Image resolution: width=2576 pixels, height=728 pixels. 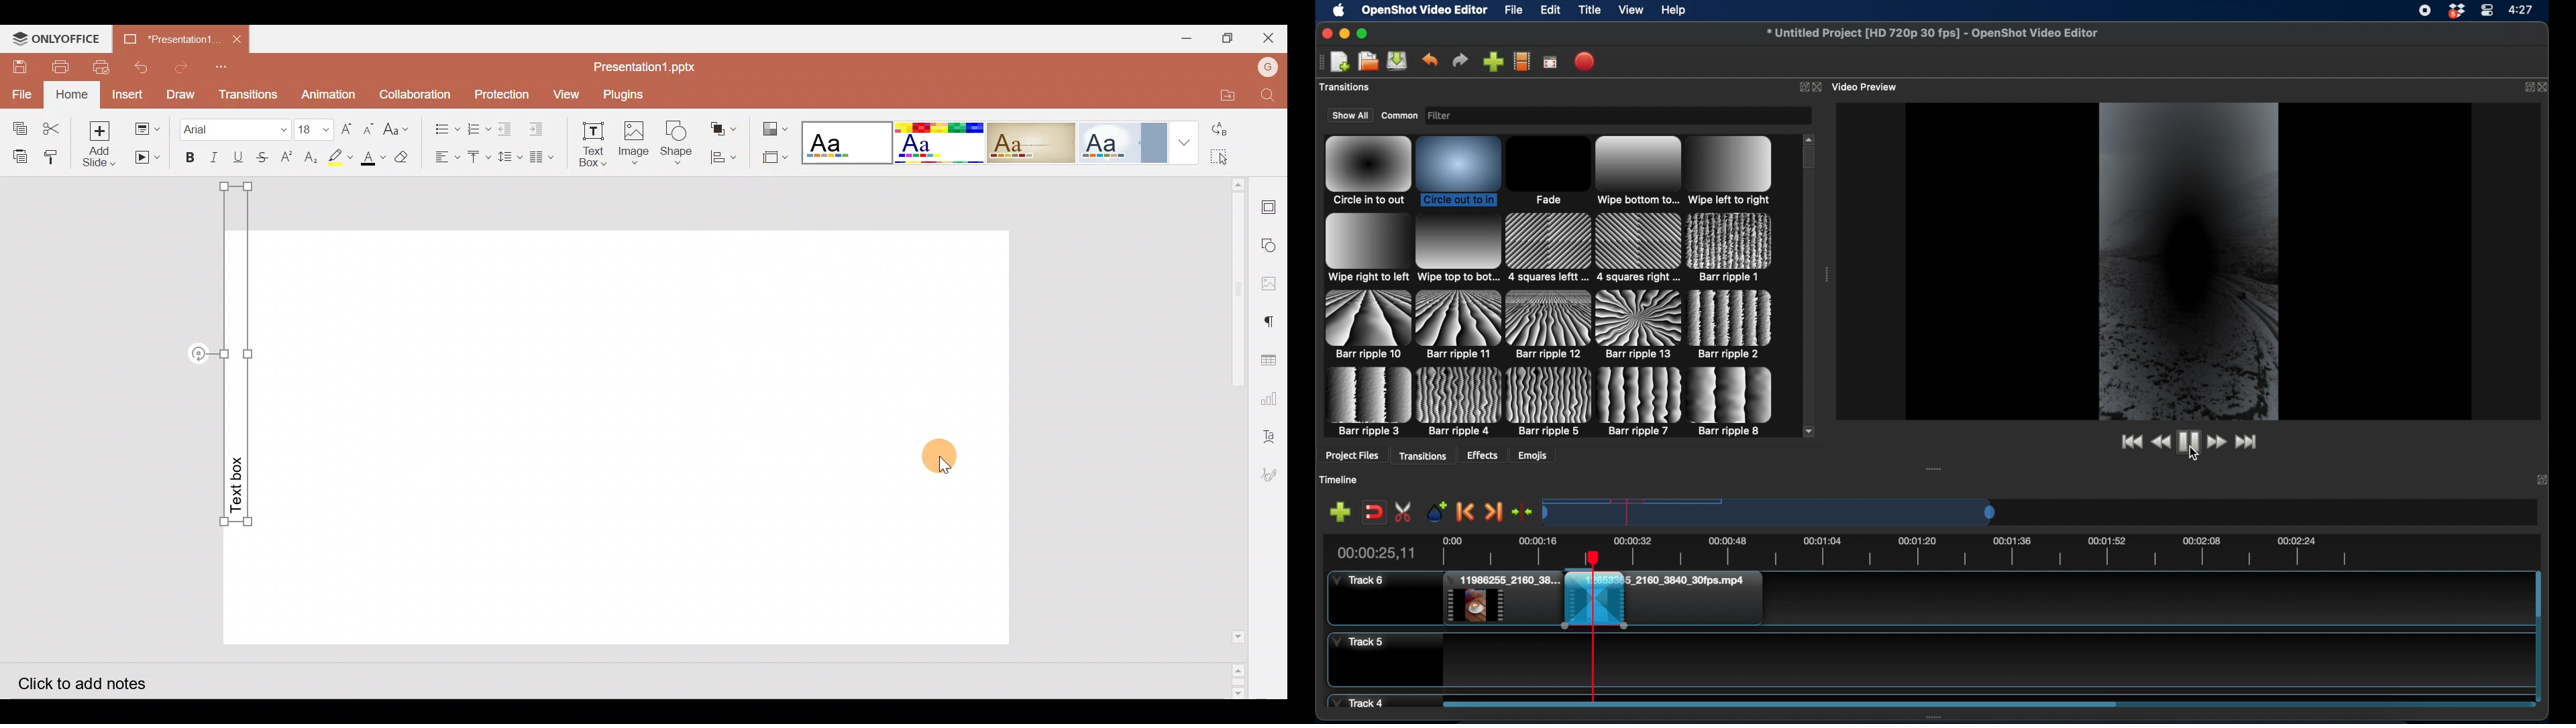 What do you see at coordinates (1320, 61) in the screenshot?
I see `drag handle` at bounding box center [1320, 61].